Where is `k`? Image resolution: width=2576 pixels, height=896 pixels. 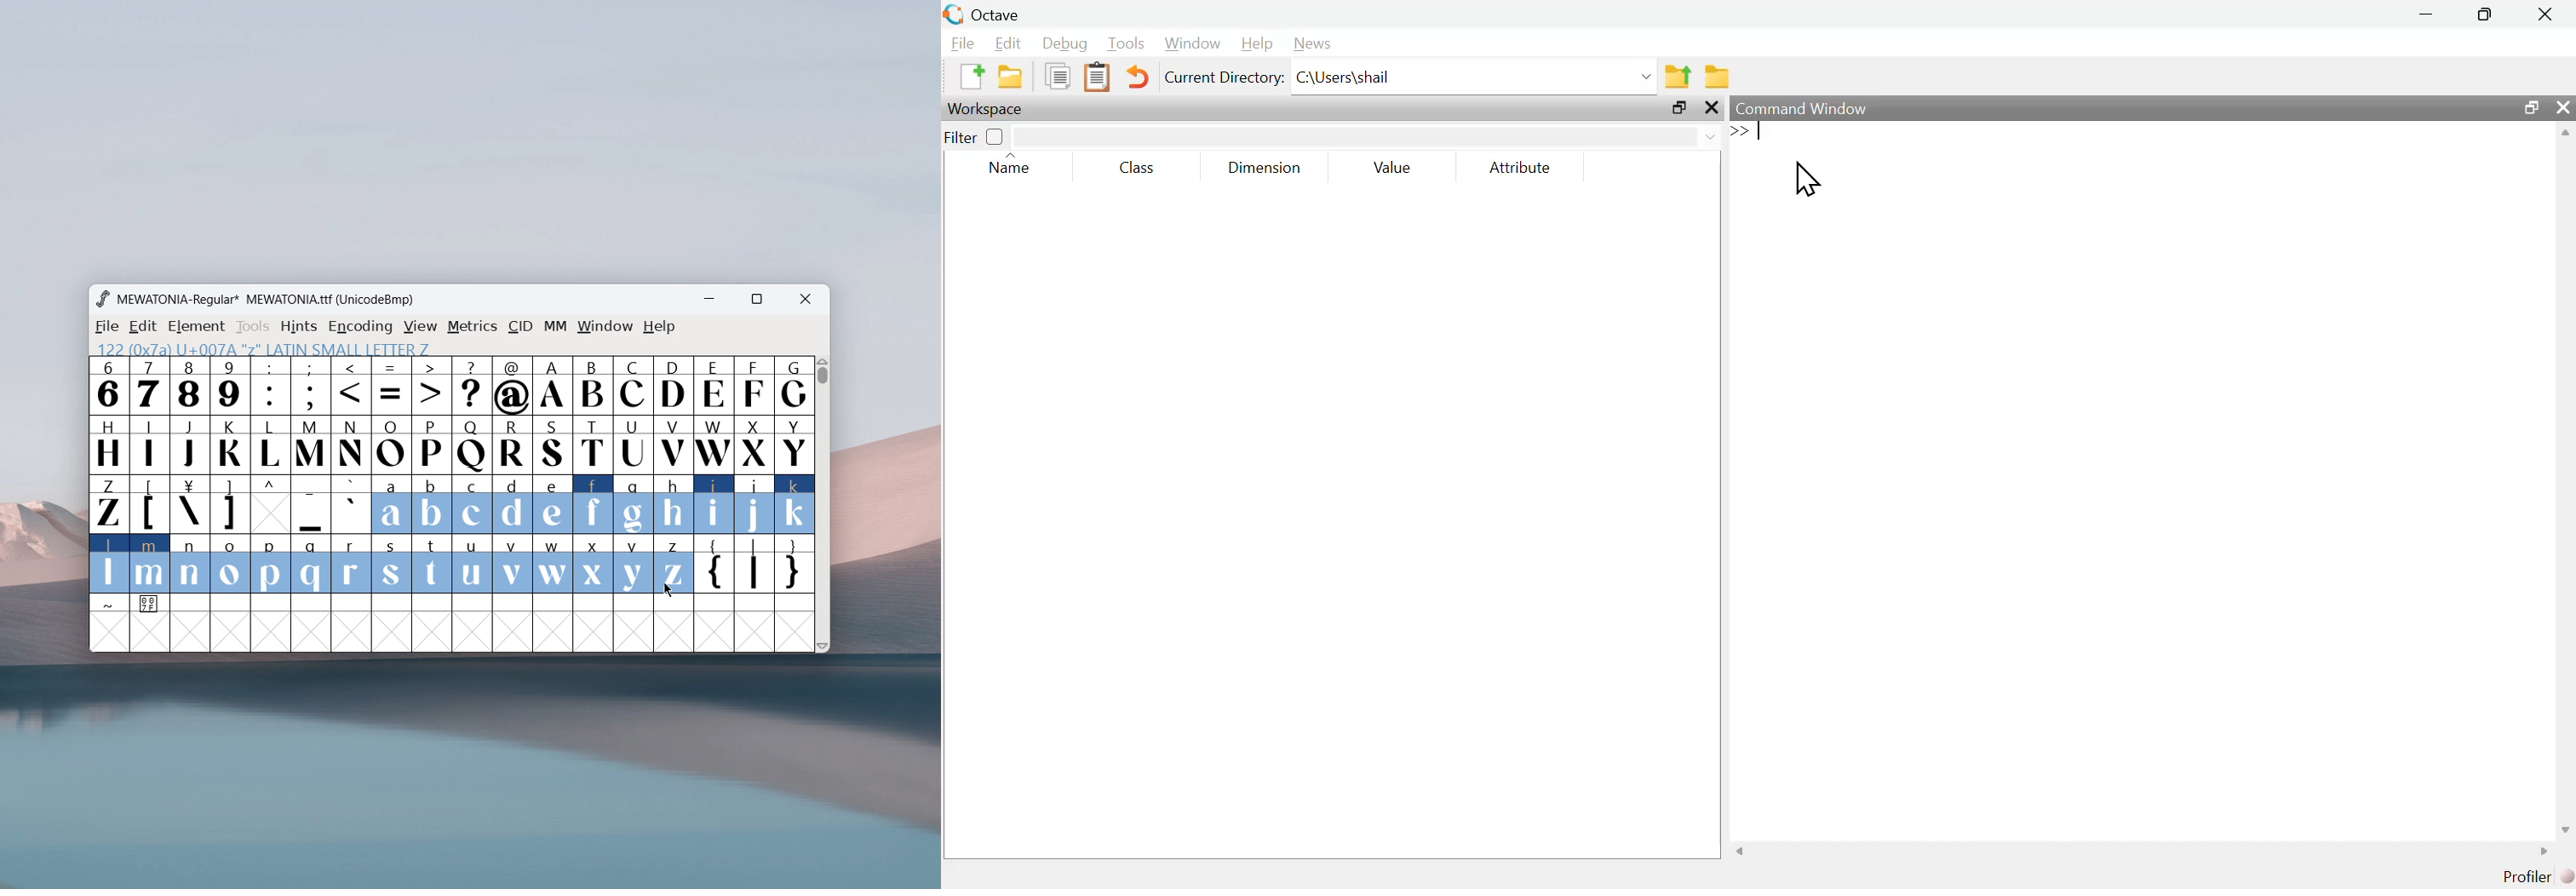
k is located at coordinates (796, 505).